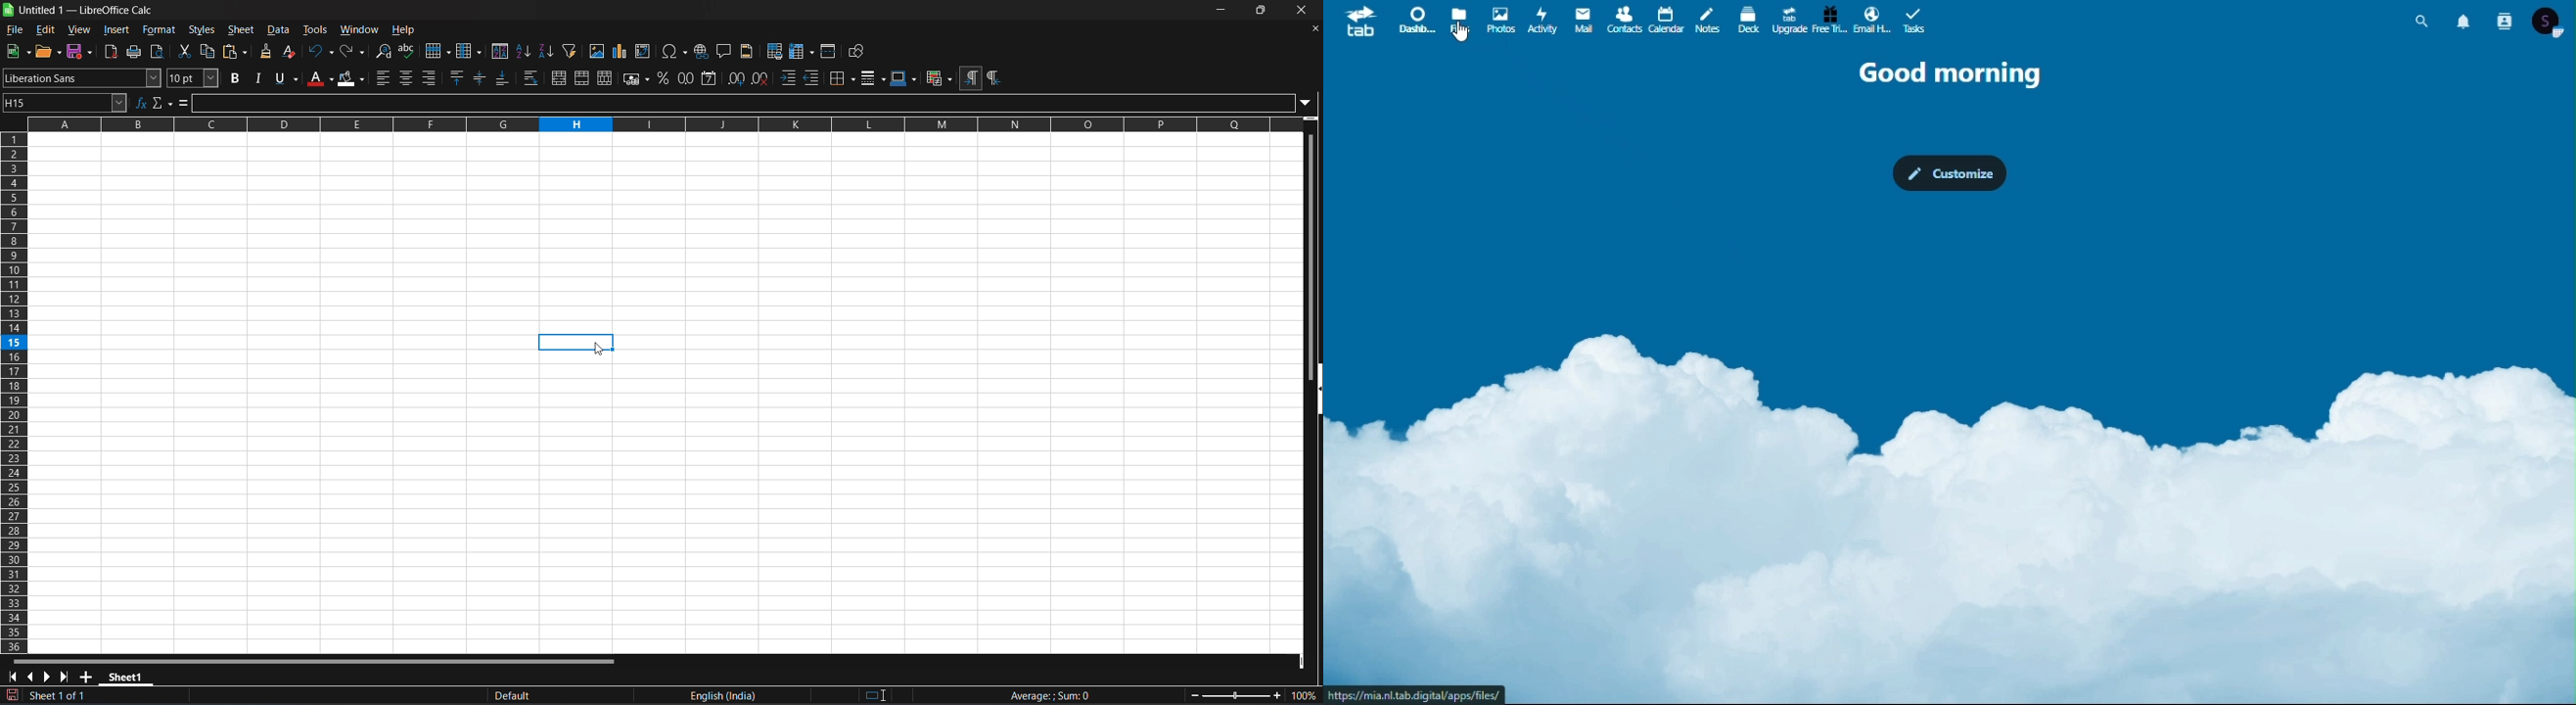 Image resolution: width=2576 pixels, height=728 pixels. What do you see at coordinates (243, 30) in the screenshot?
I see `sheet` at bounding box center [243, 30].